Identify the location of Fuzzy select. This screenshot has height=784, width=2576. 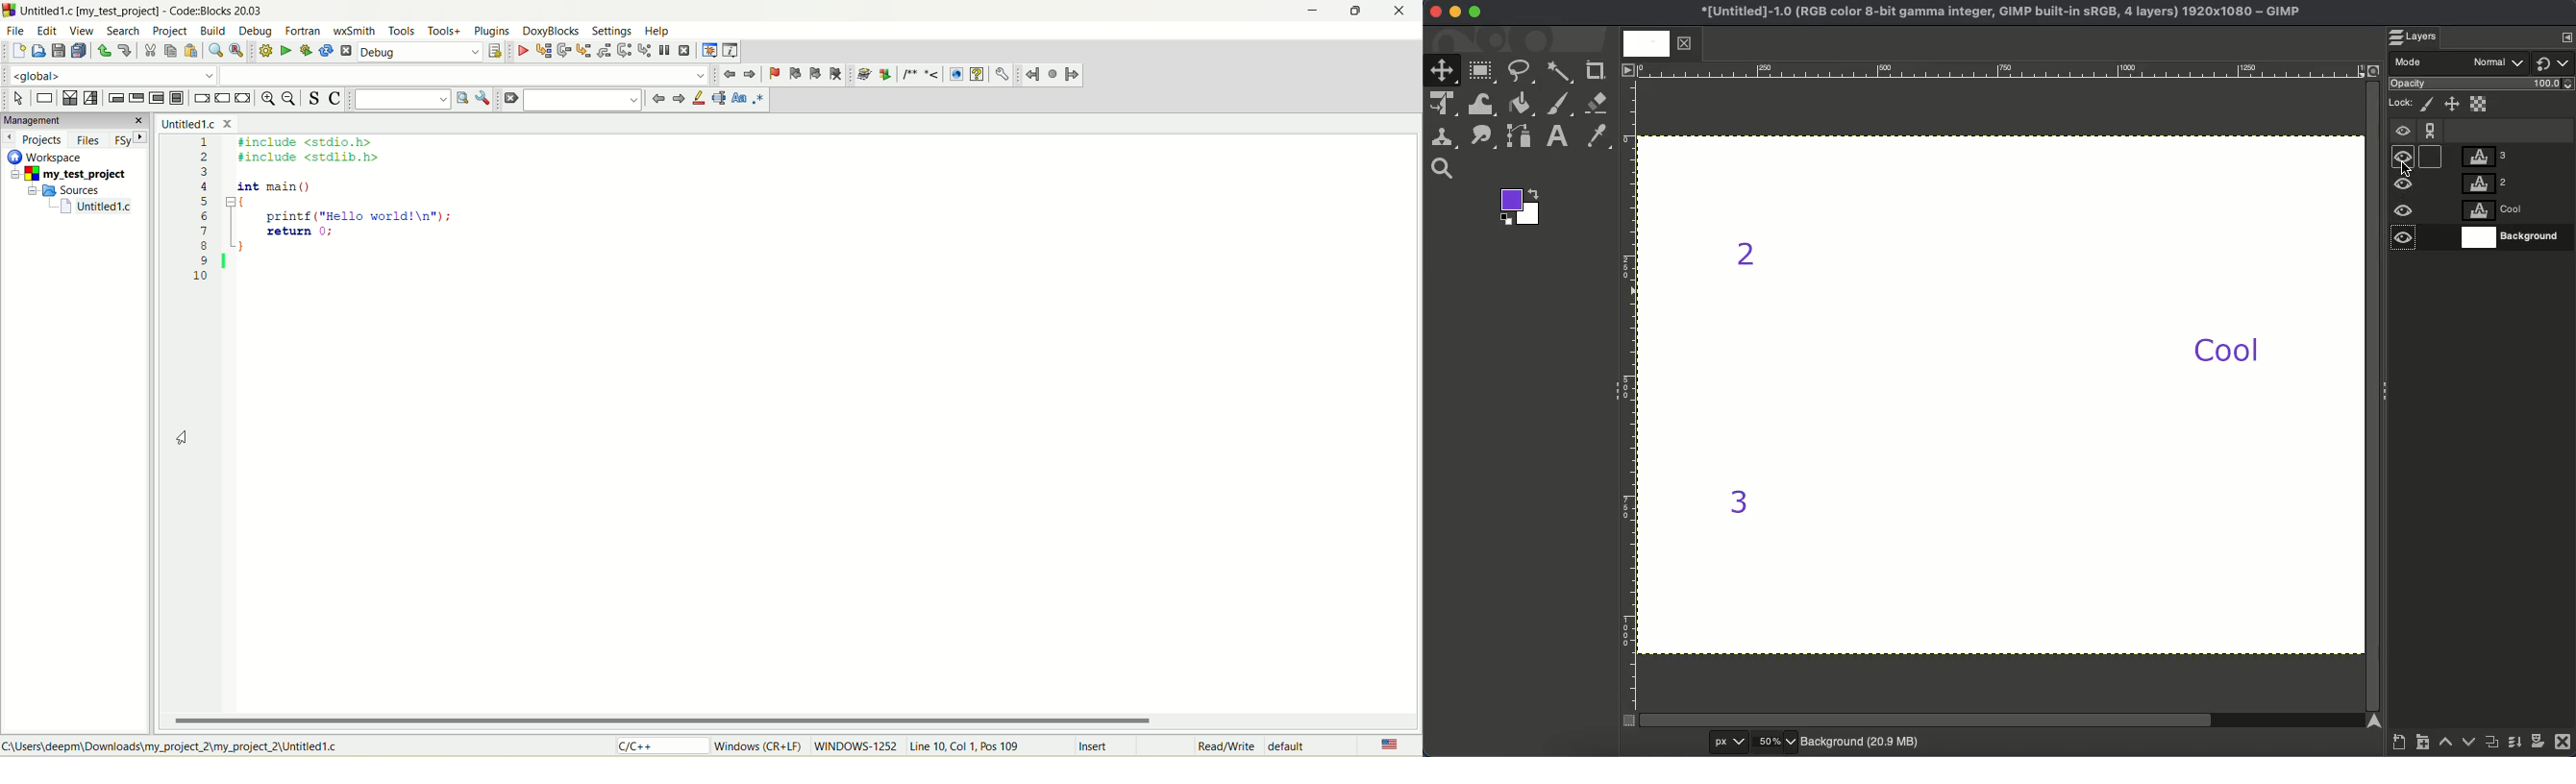
(1559, 72).